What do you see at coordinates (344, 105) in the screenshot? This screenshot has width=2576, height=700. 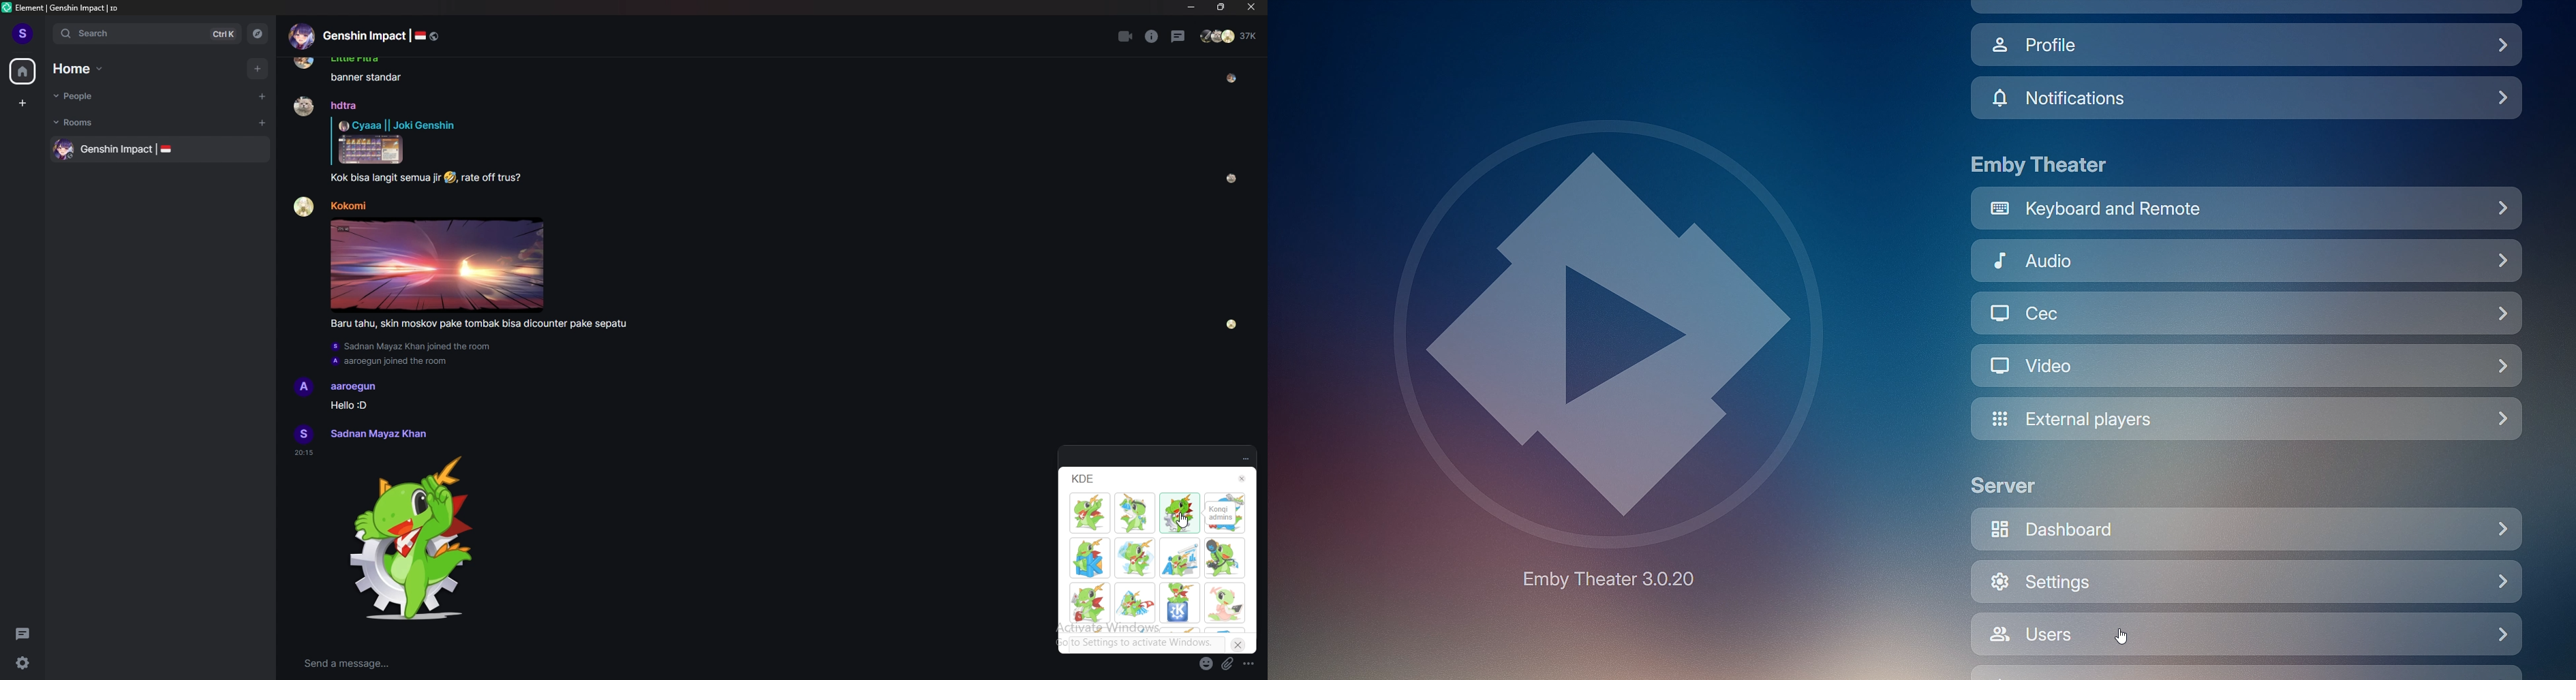 I see `hdtra` at bounding box center [344, 105].